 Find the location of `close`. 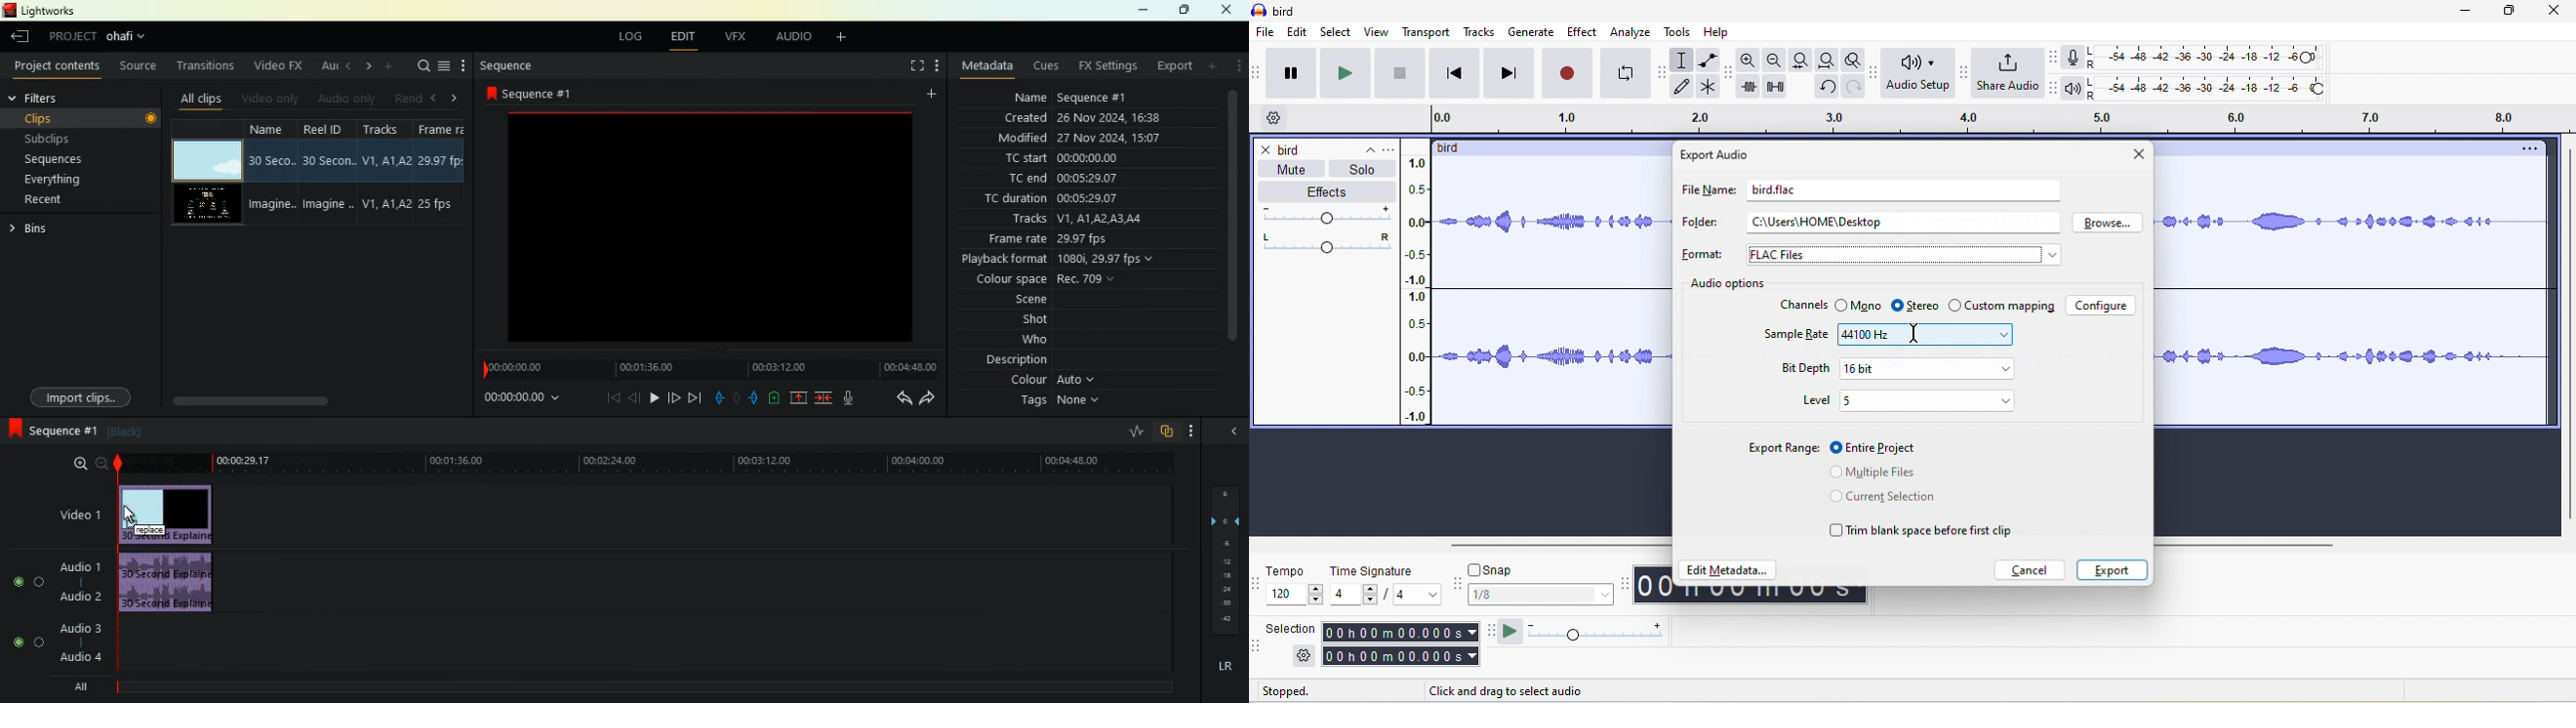

close is located at coordinates (2137, 156).